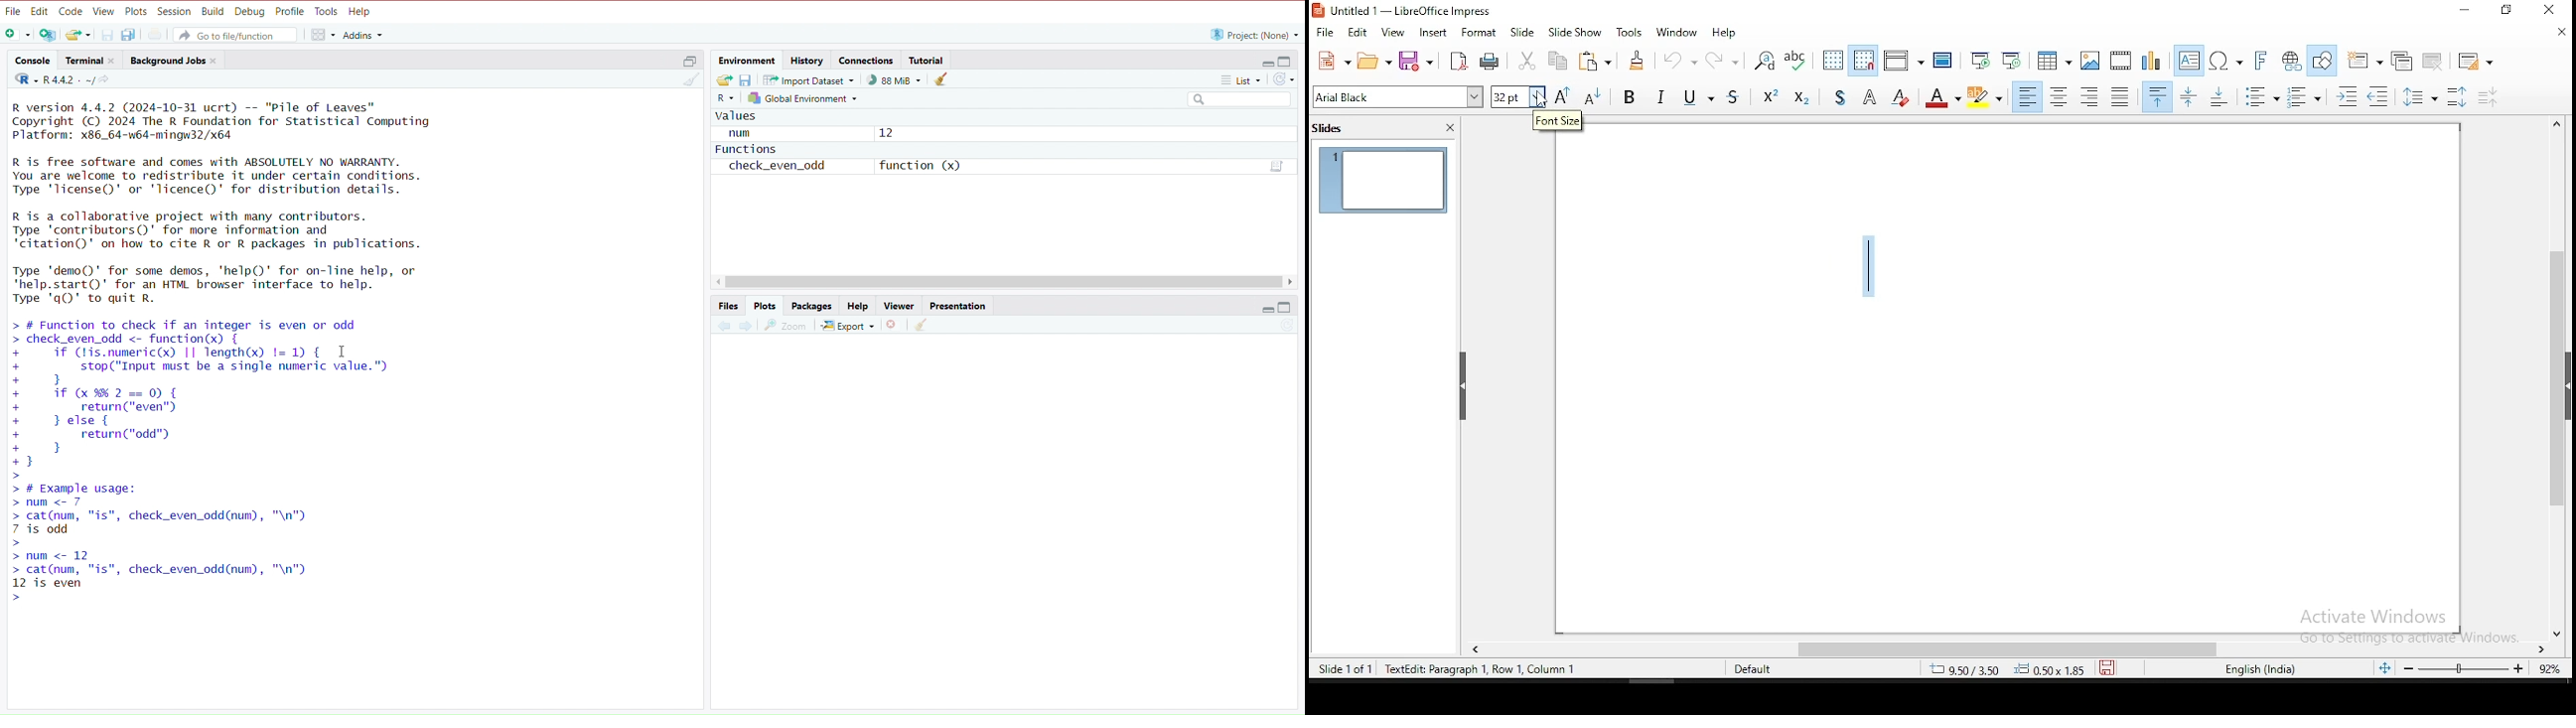 The width and height of the screenshot is (2576, 728). Describe the element at coordinates (1871, 95) in the screenshot. I see `Outline` at that location.